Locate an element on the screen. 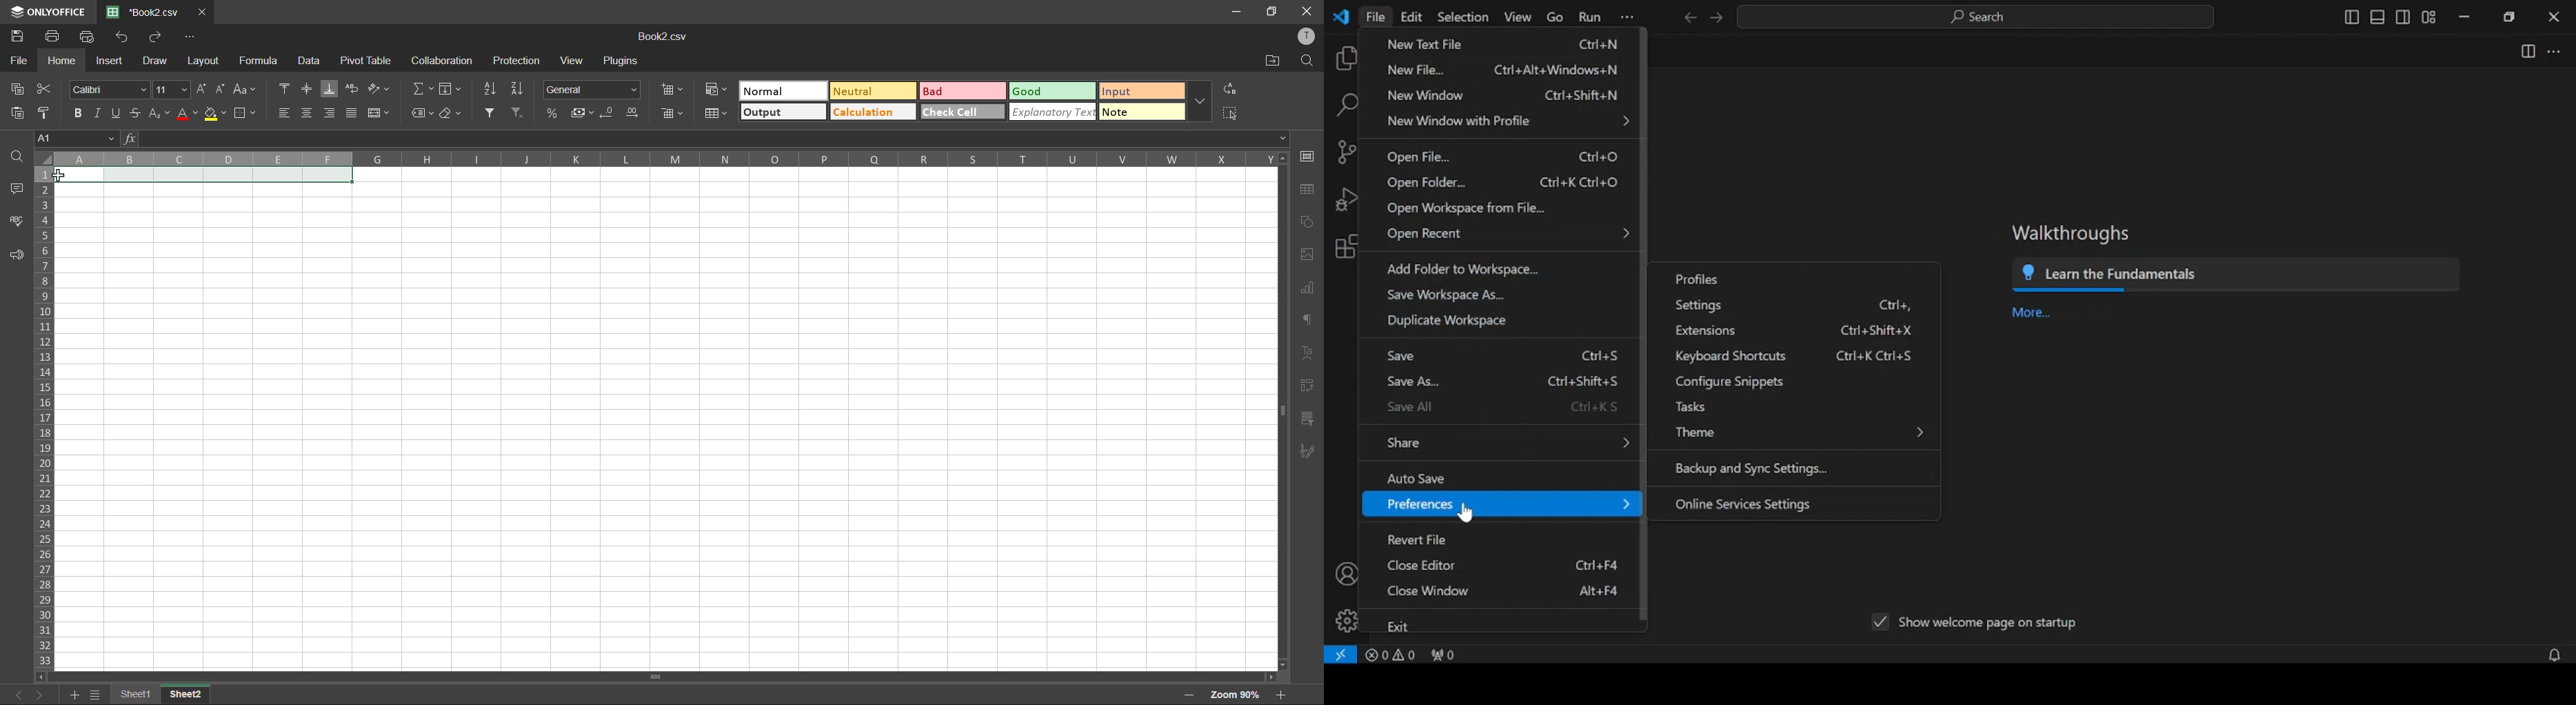  share menu is located at coordinates (1505, 443).